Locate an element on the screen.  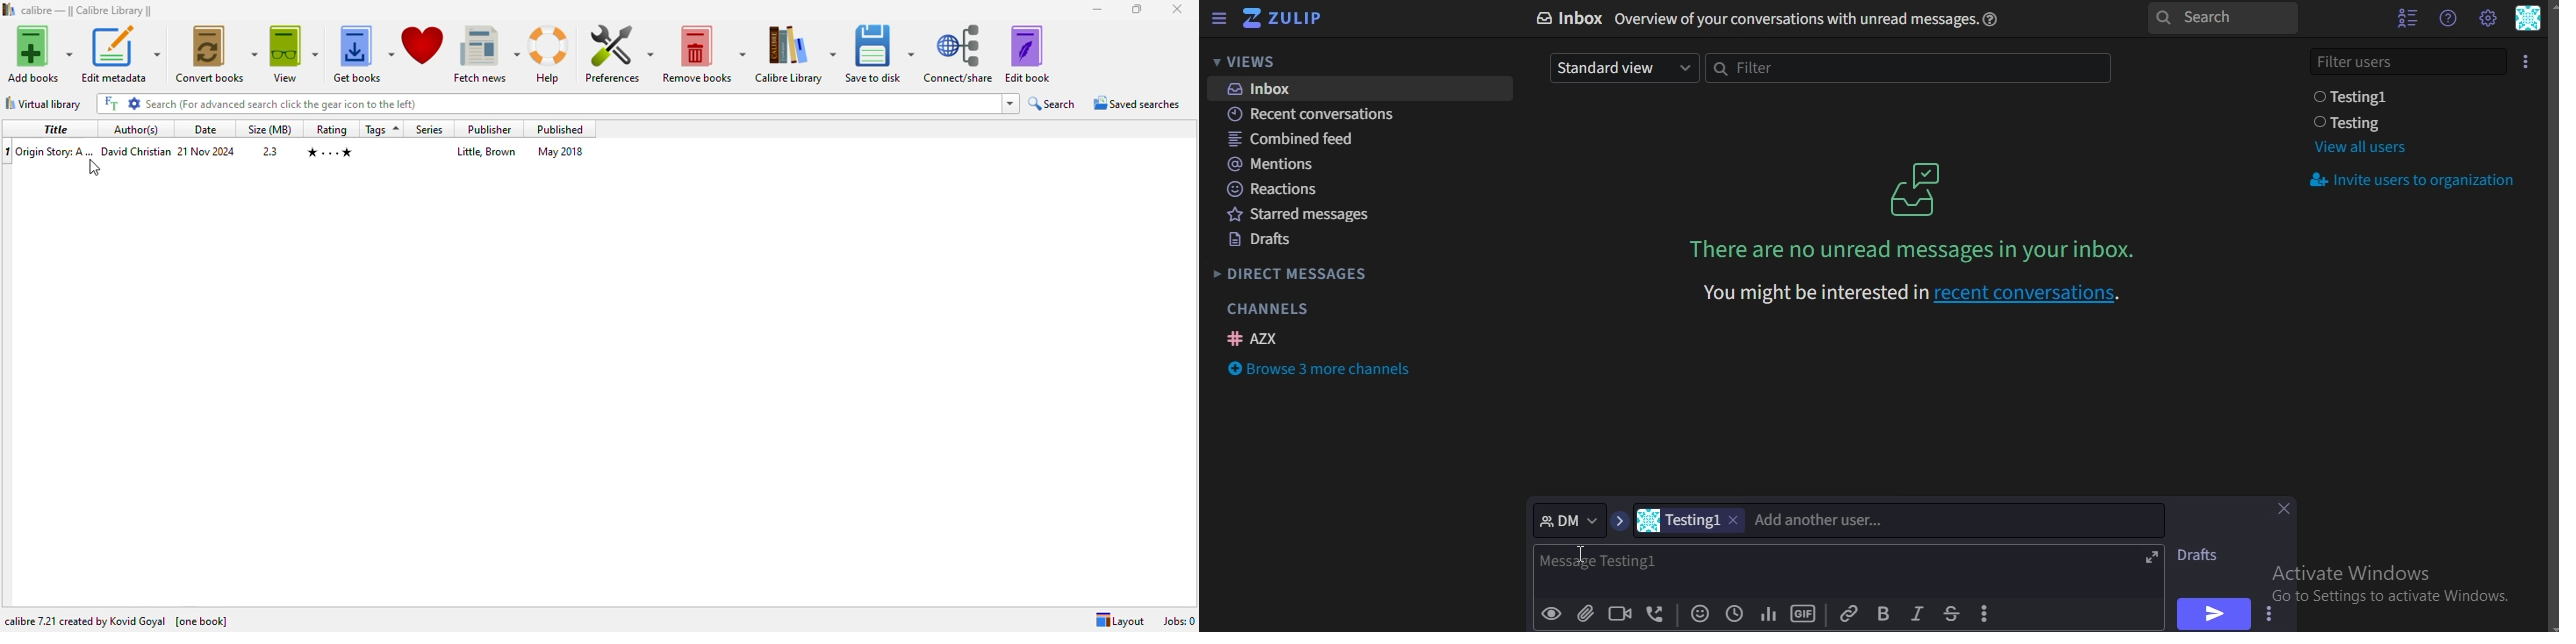
virtual library is located at coordinates (43, 103).